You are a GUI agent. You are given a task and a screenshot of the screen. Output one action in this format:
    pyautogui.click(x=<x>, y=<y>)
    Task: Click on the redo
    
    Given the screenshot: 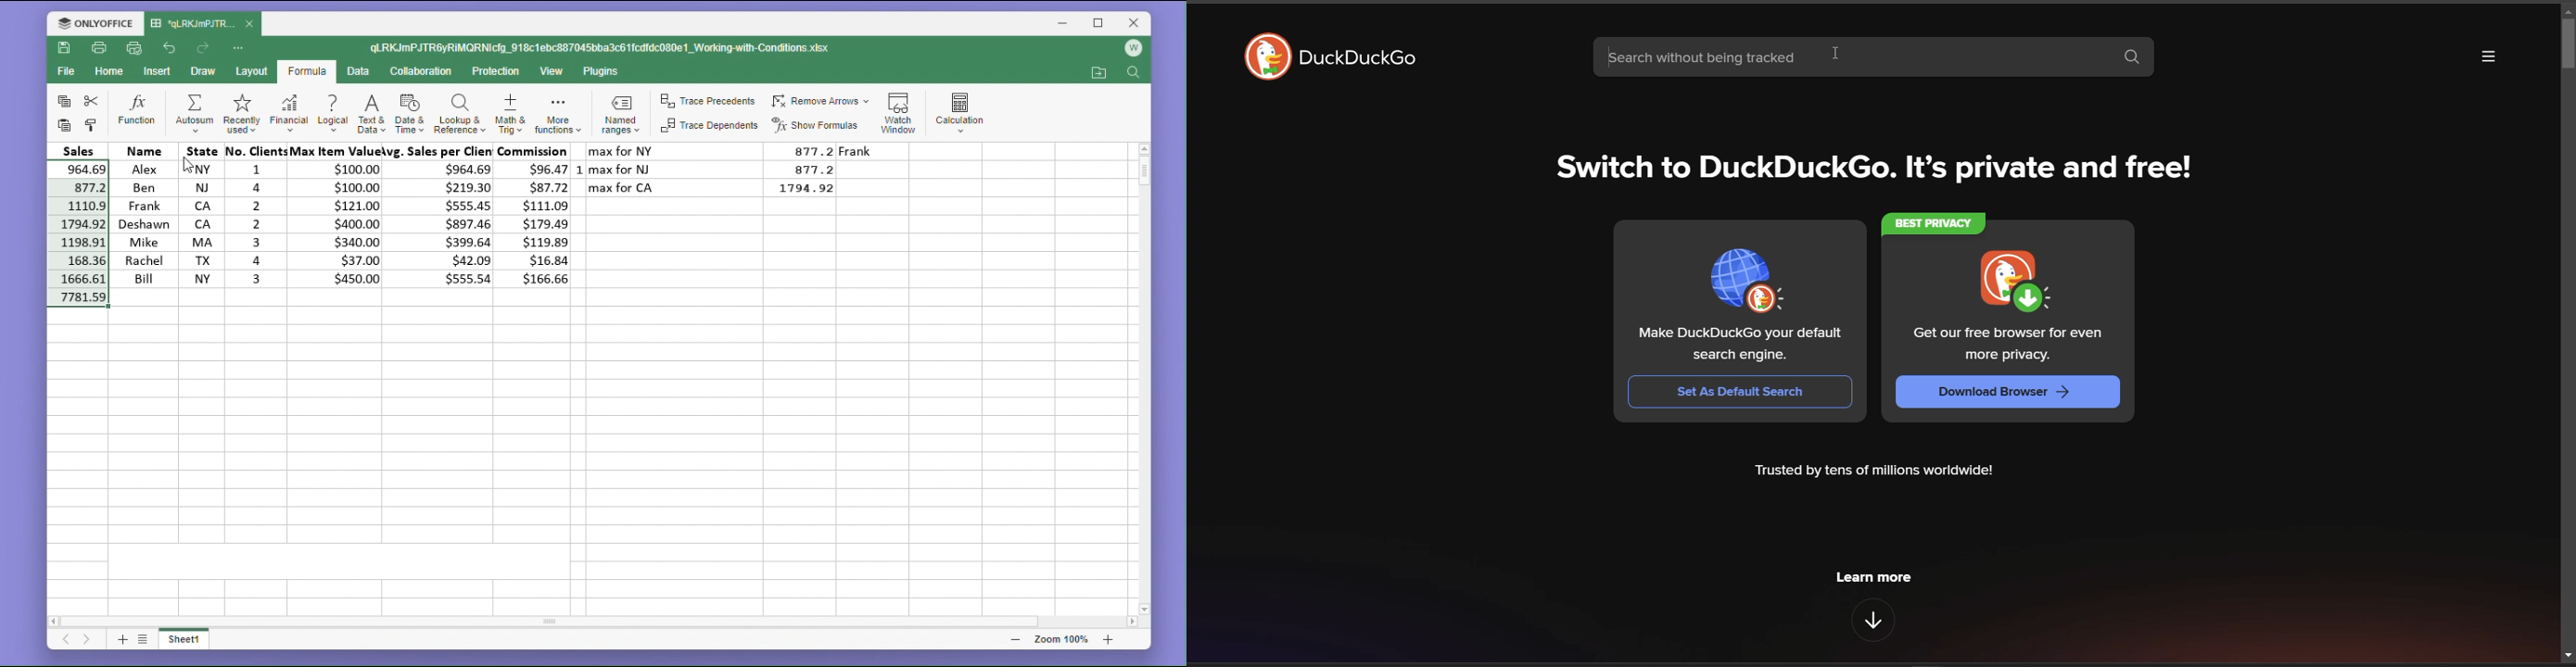 What is the action you would take?
    pyautogui.click(x=205, y=48)
    